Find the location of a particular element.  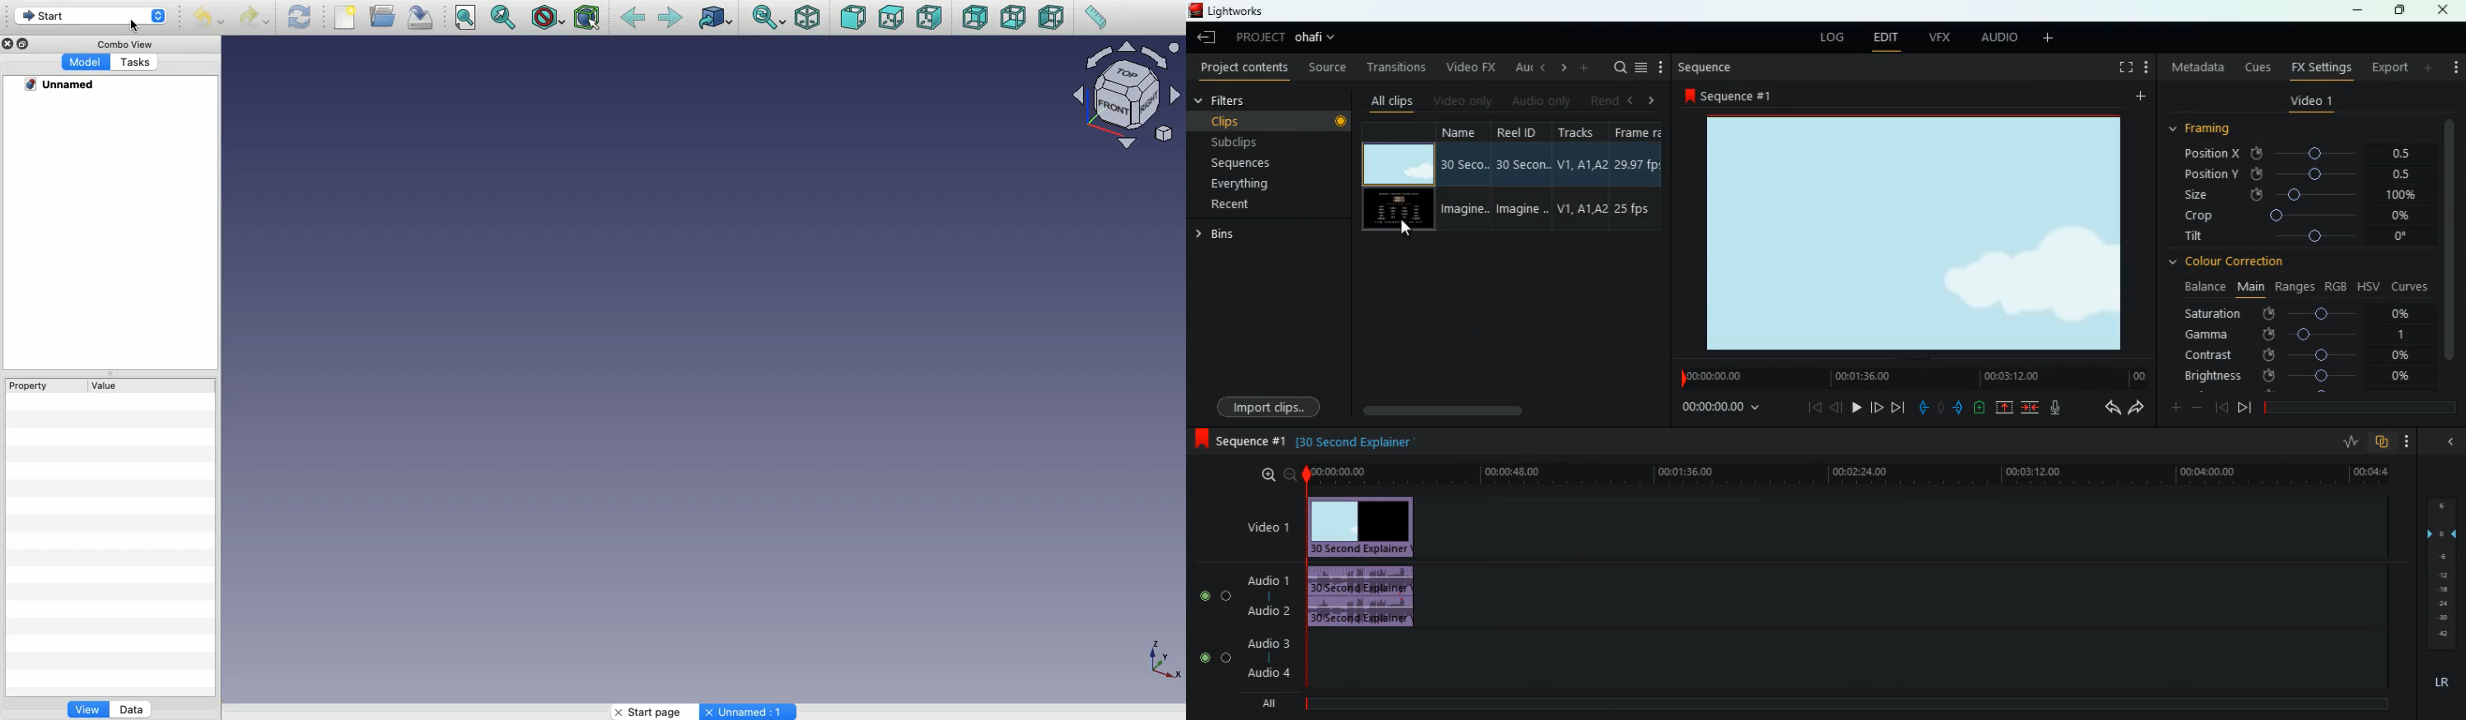

radio button is located at coordinates (1211, 621).